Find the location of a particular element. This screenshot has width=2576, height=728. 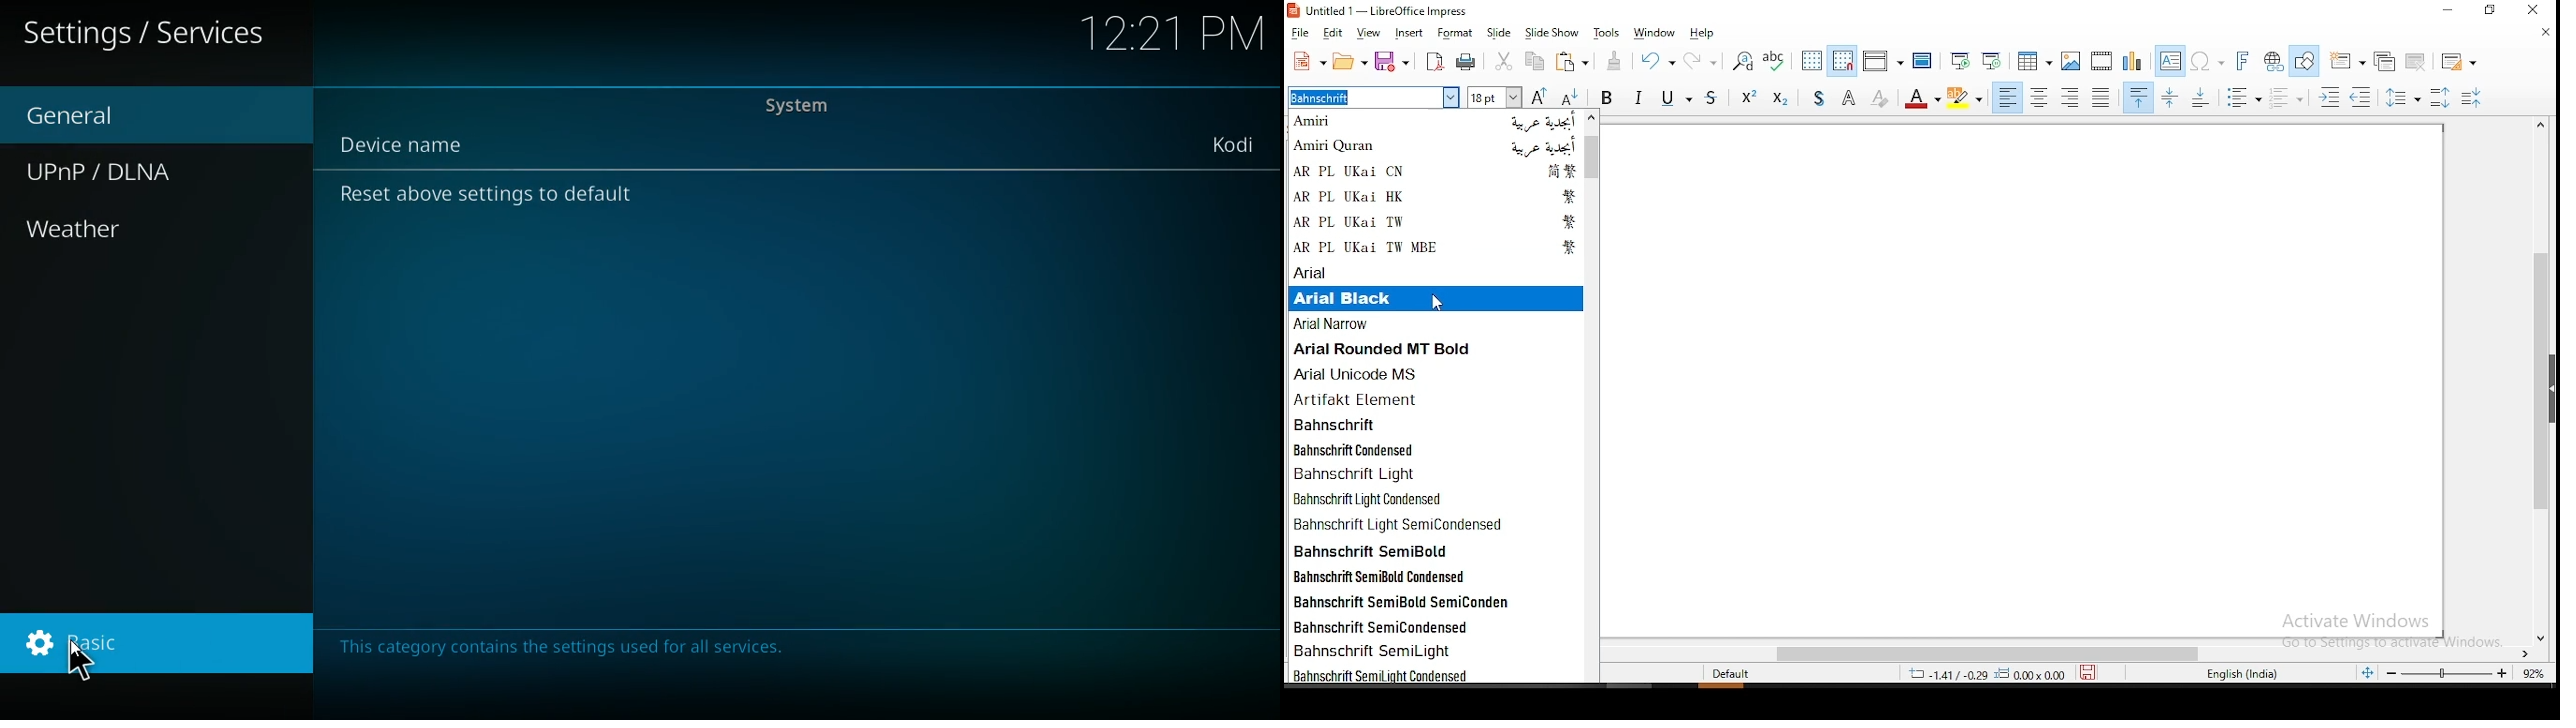

zoom level is located at coordinates (2534, 674).